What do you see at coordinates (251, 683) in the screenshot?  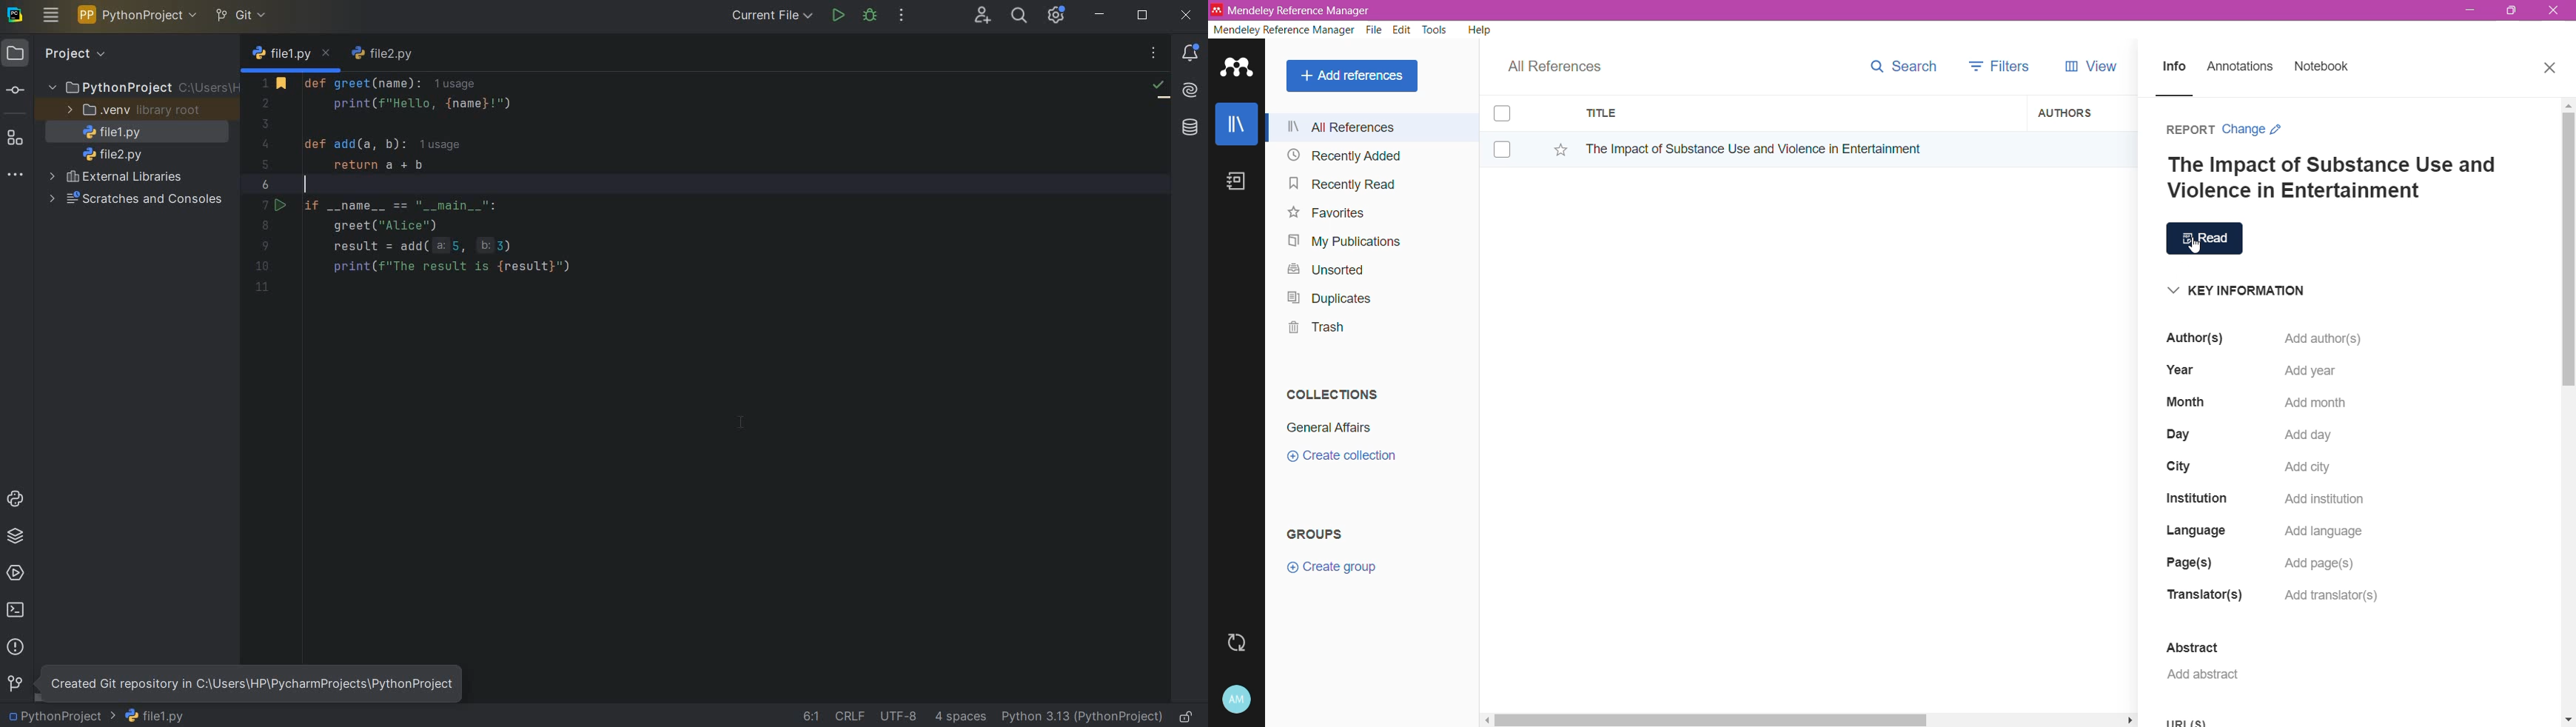 I see `created Git repository` at bounding box center [251, 683].